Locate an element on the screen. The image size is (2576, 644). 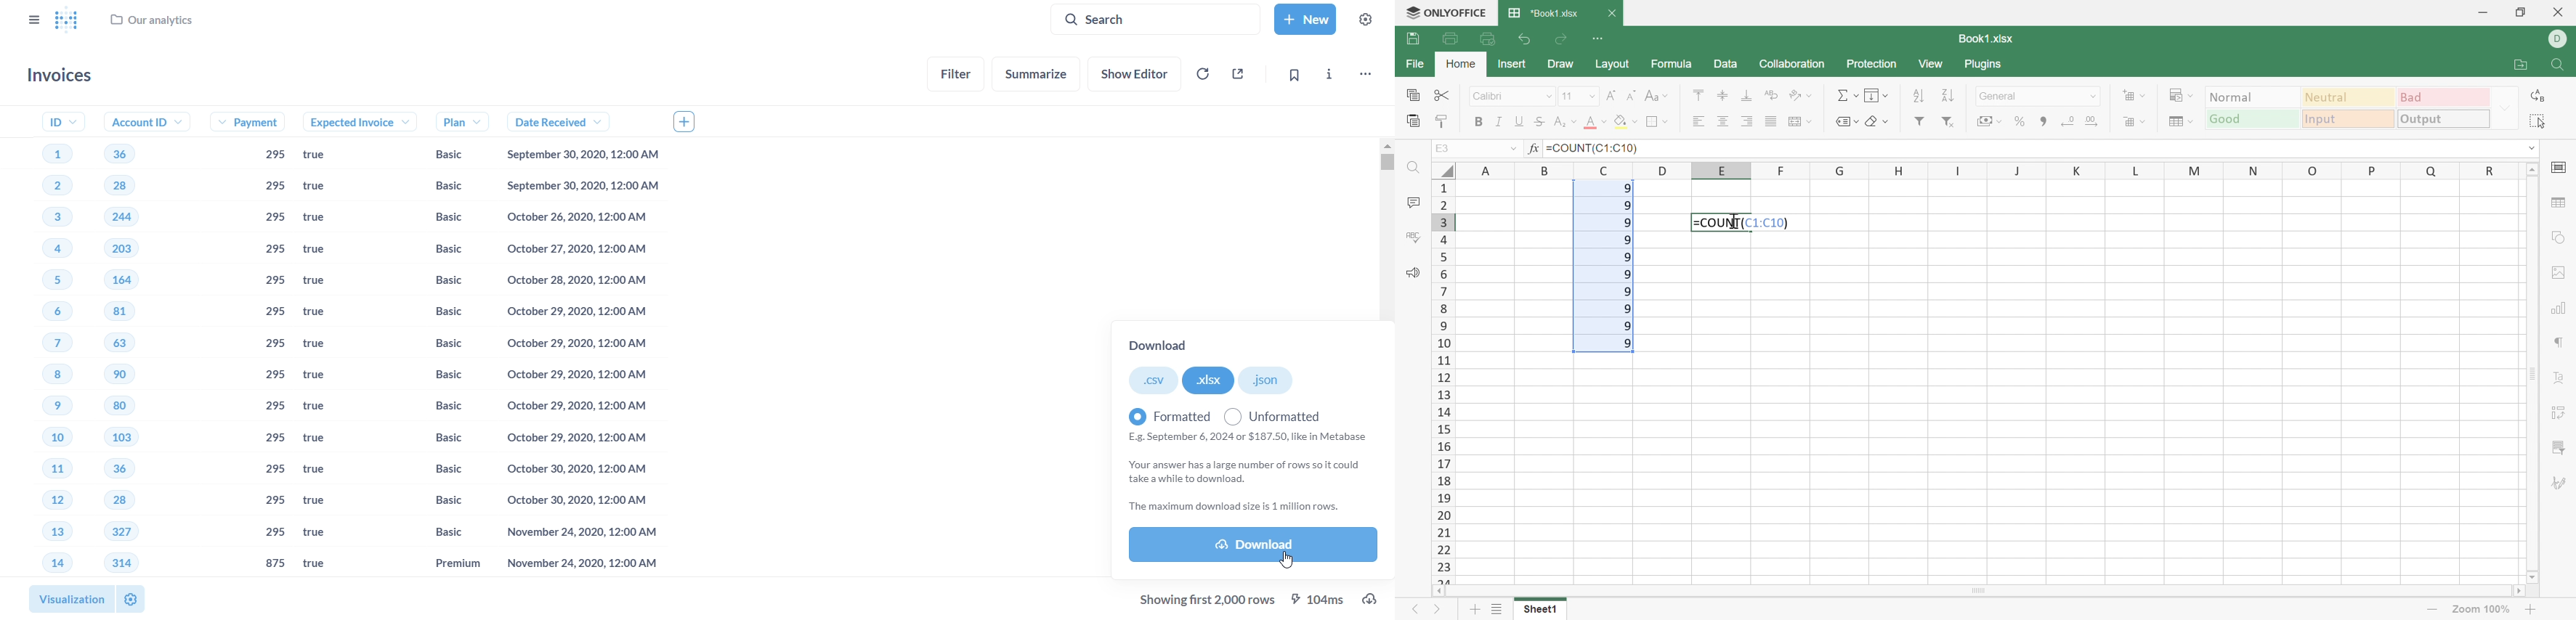
Scroll Right is located at coordinates (2520, 592).